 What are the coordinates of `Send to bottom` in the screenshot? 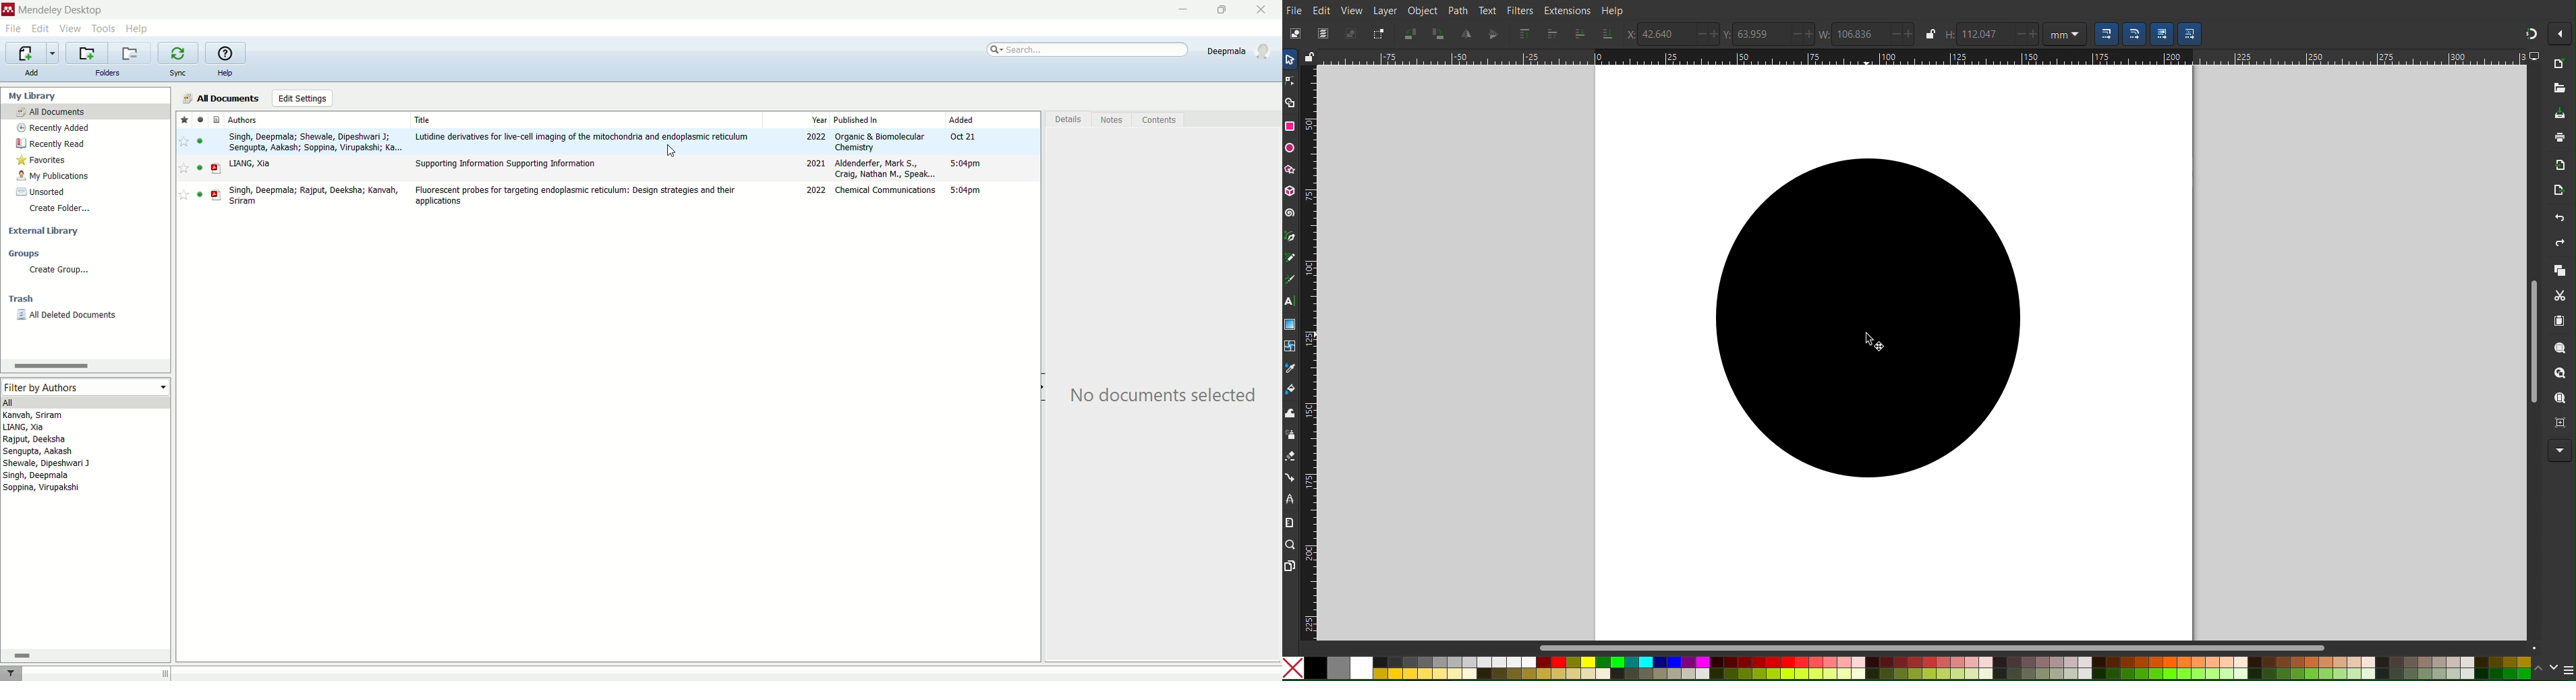 It's located at (1606, 34).